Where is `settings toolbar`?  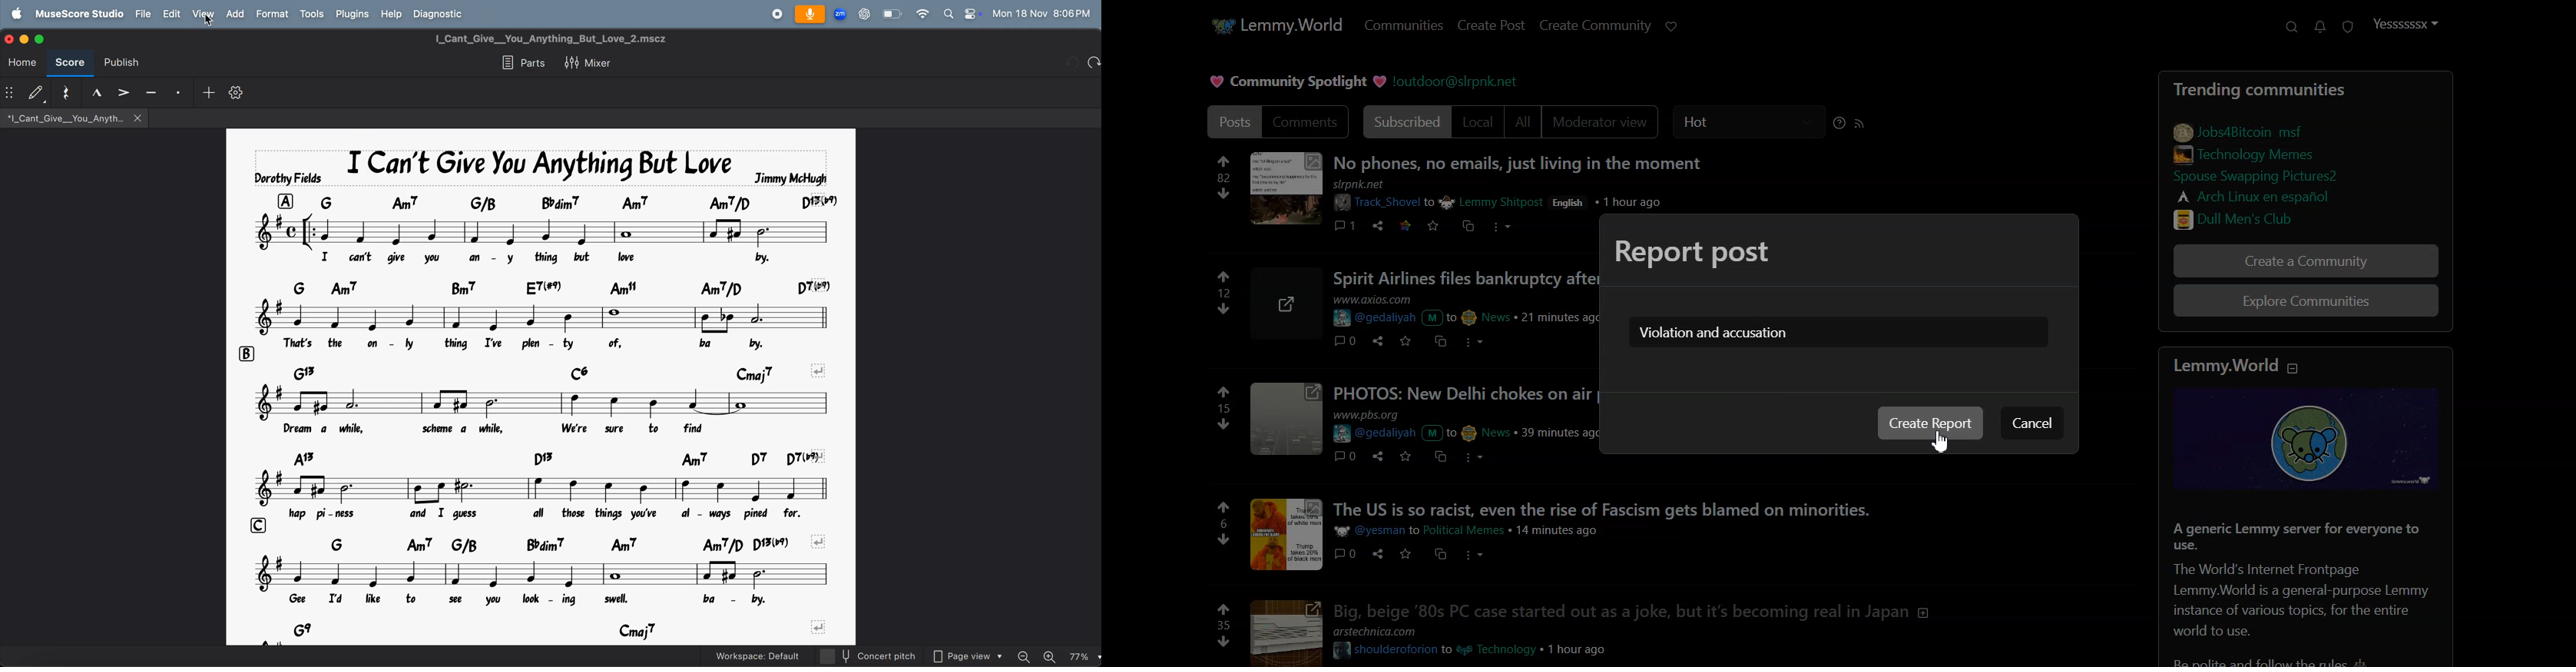
settings toolbar is located at coordinates (239, 91).